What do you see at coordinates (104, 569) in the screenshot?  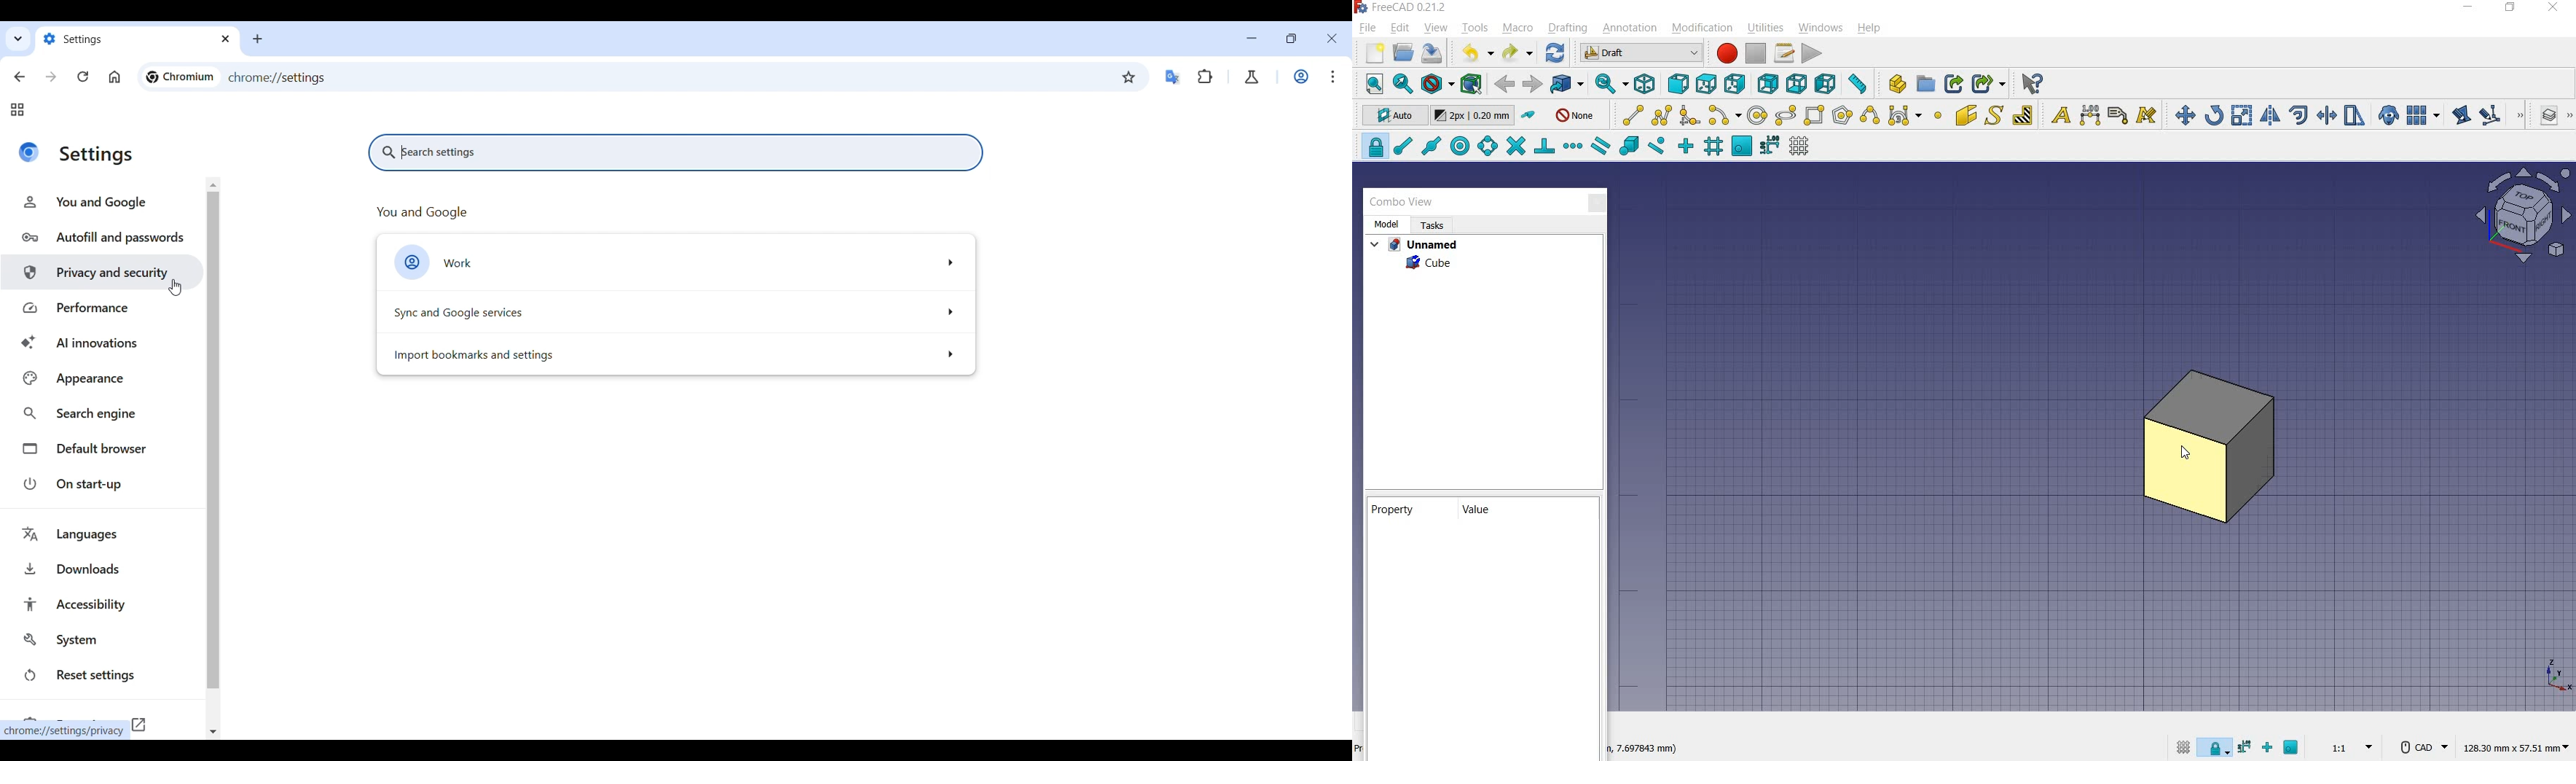 I see `Downloads` at bounding box center [104, 569].